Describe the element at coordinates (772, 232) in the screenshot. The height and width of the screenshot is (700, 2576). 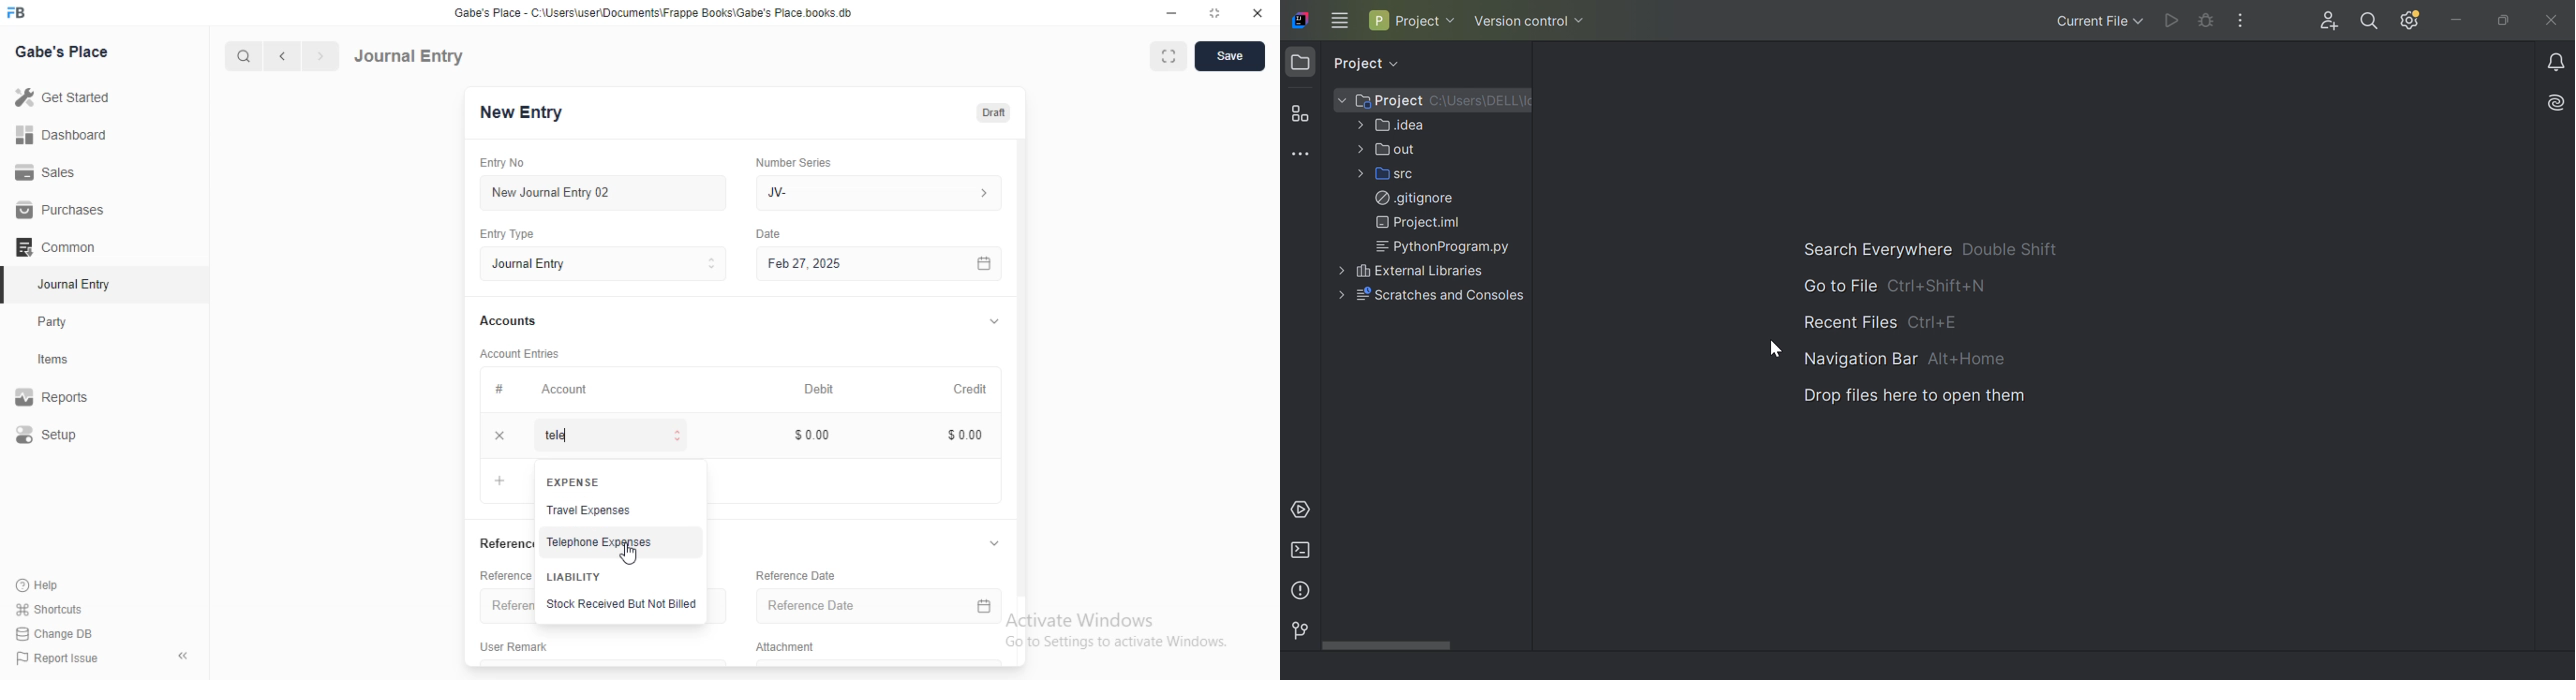
I see `Date` at that location.